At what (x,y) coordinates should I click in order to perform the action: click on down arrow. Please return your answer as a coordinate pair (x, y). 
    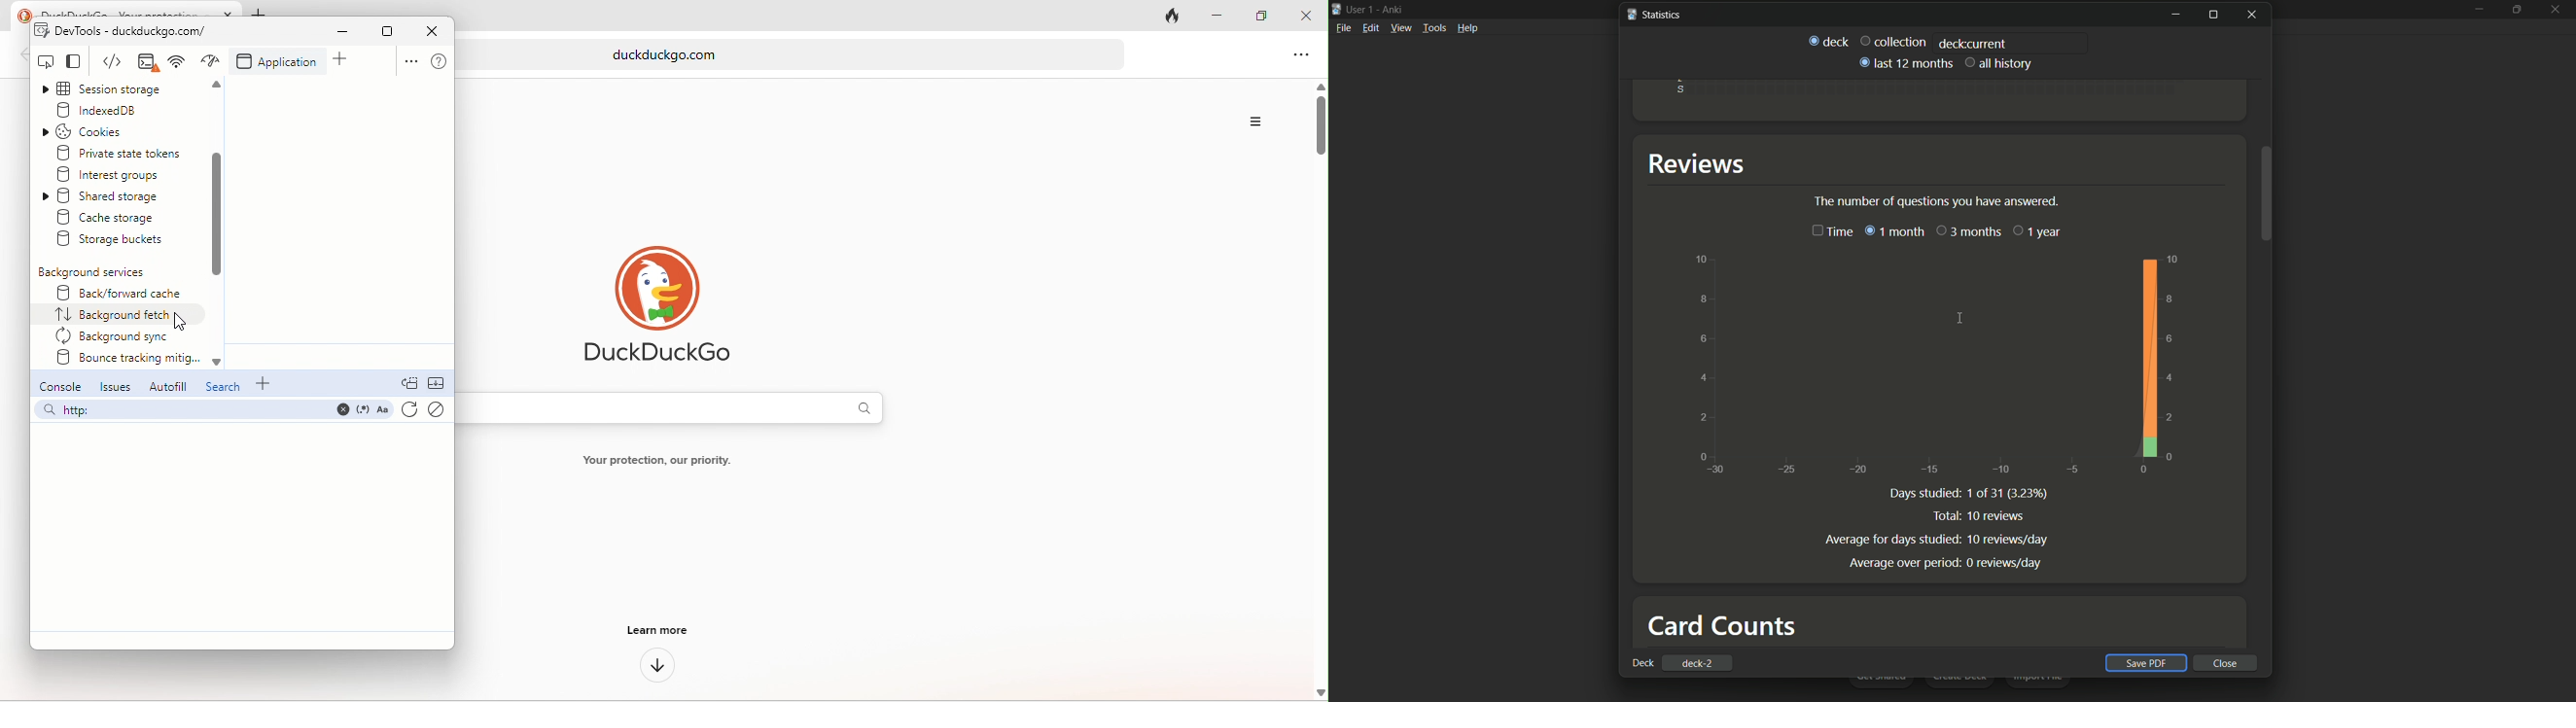
    Looking at the image, I should click on (653, 668).